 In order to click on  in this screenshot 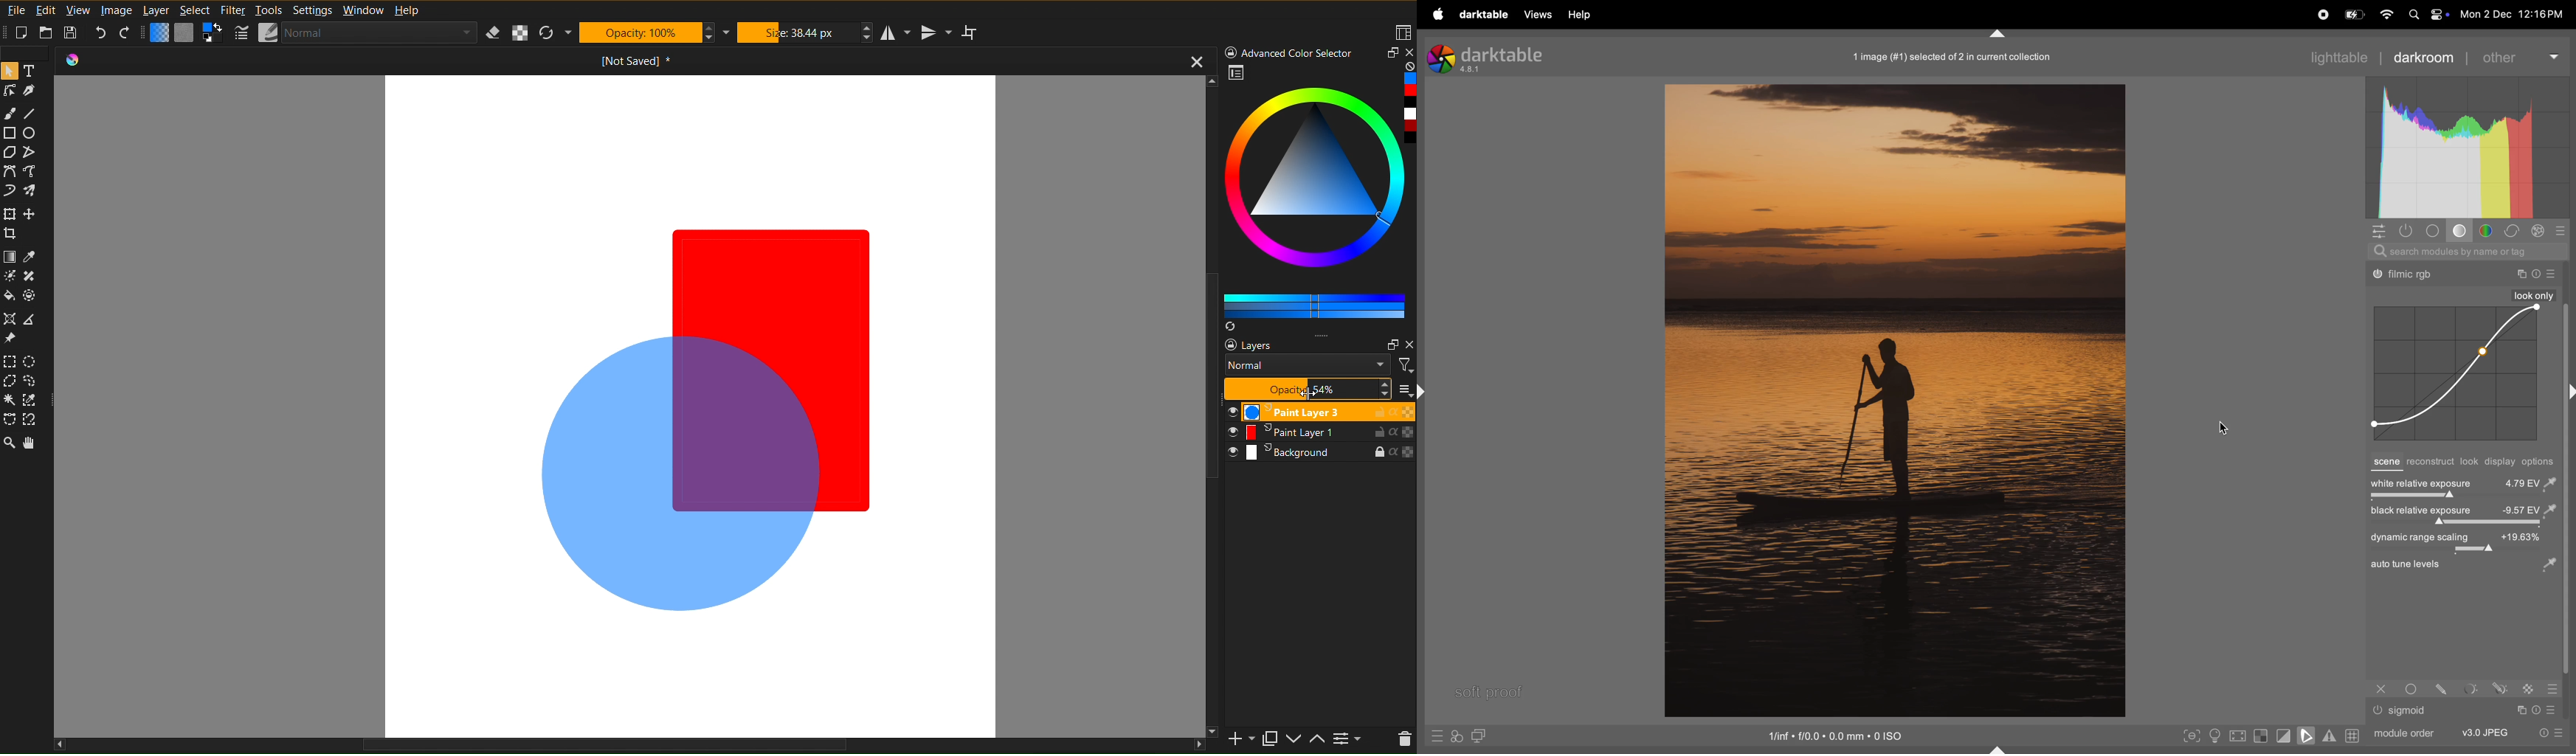, I will do `click(2378, 710)`.